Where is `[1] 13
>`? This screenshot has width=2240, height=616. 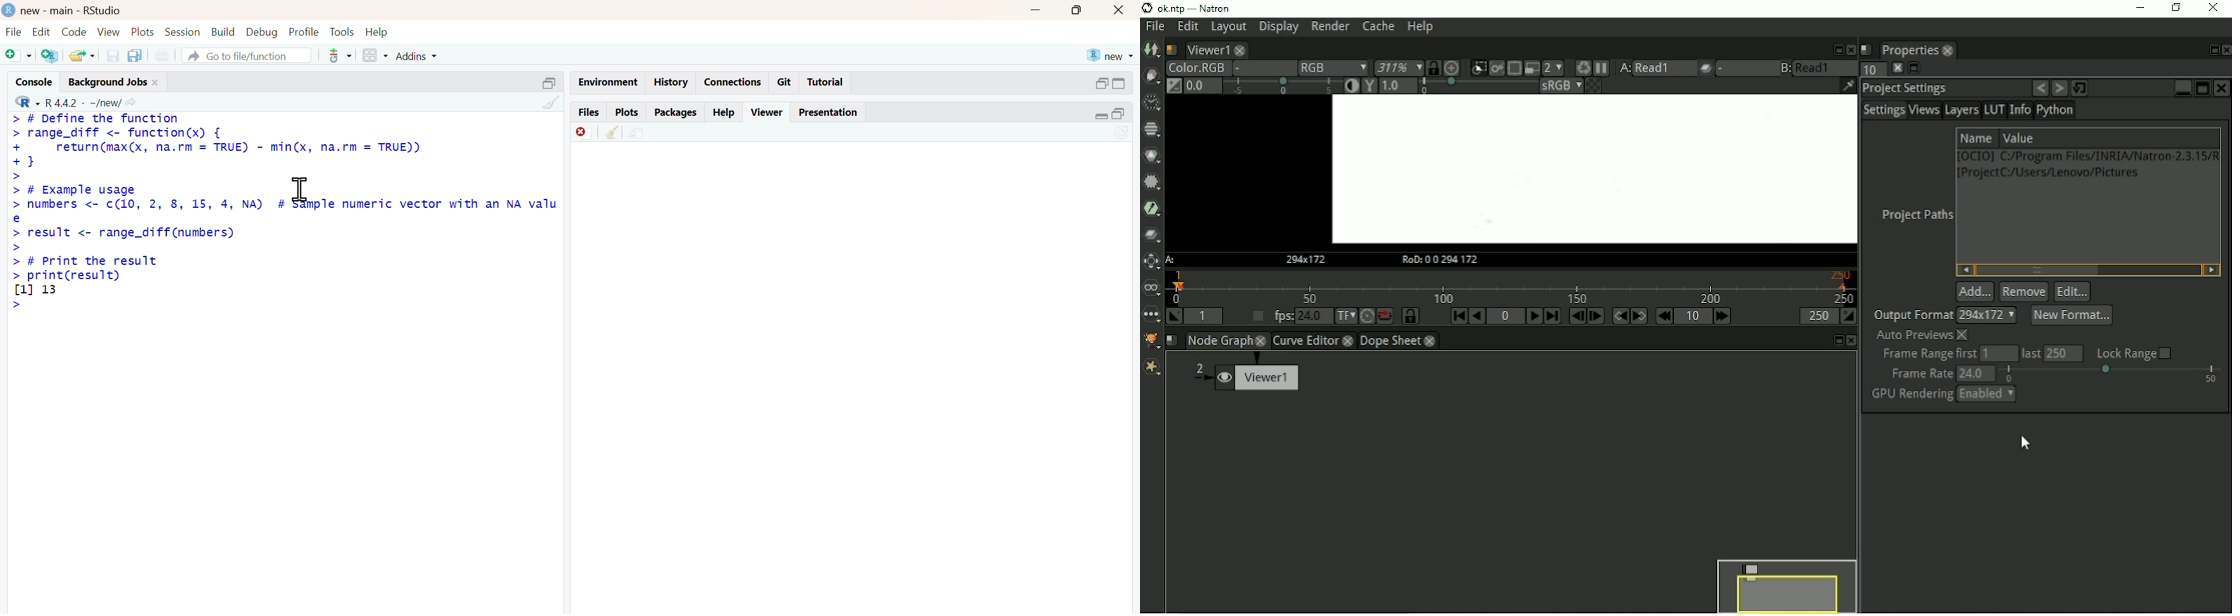 [1] 13
> is located at coordinates (37, 297).